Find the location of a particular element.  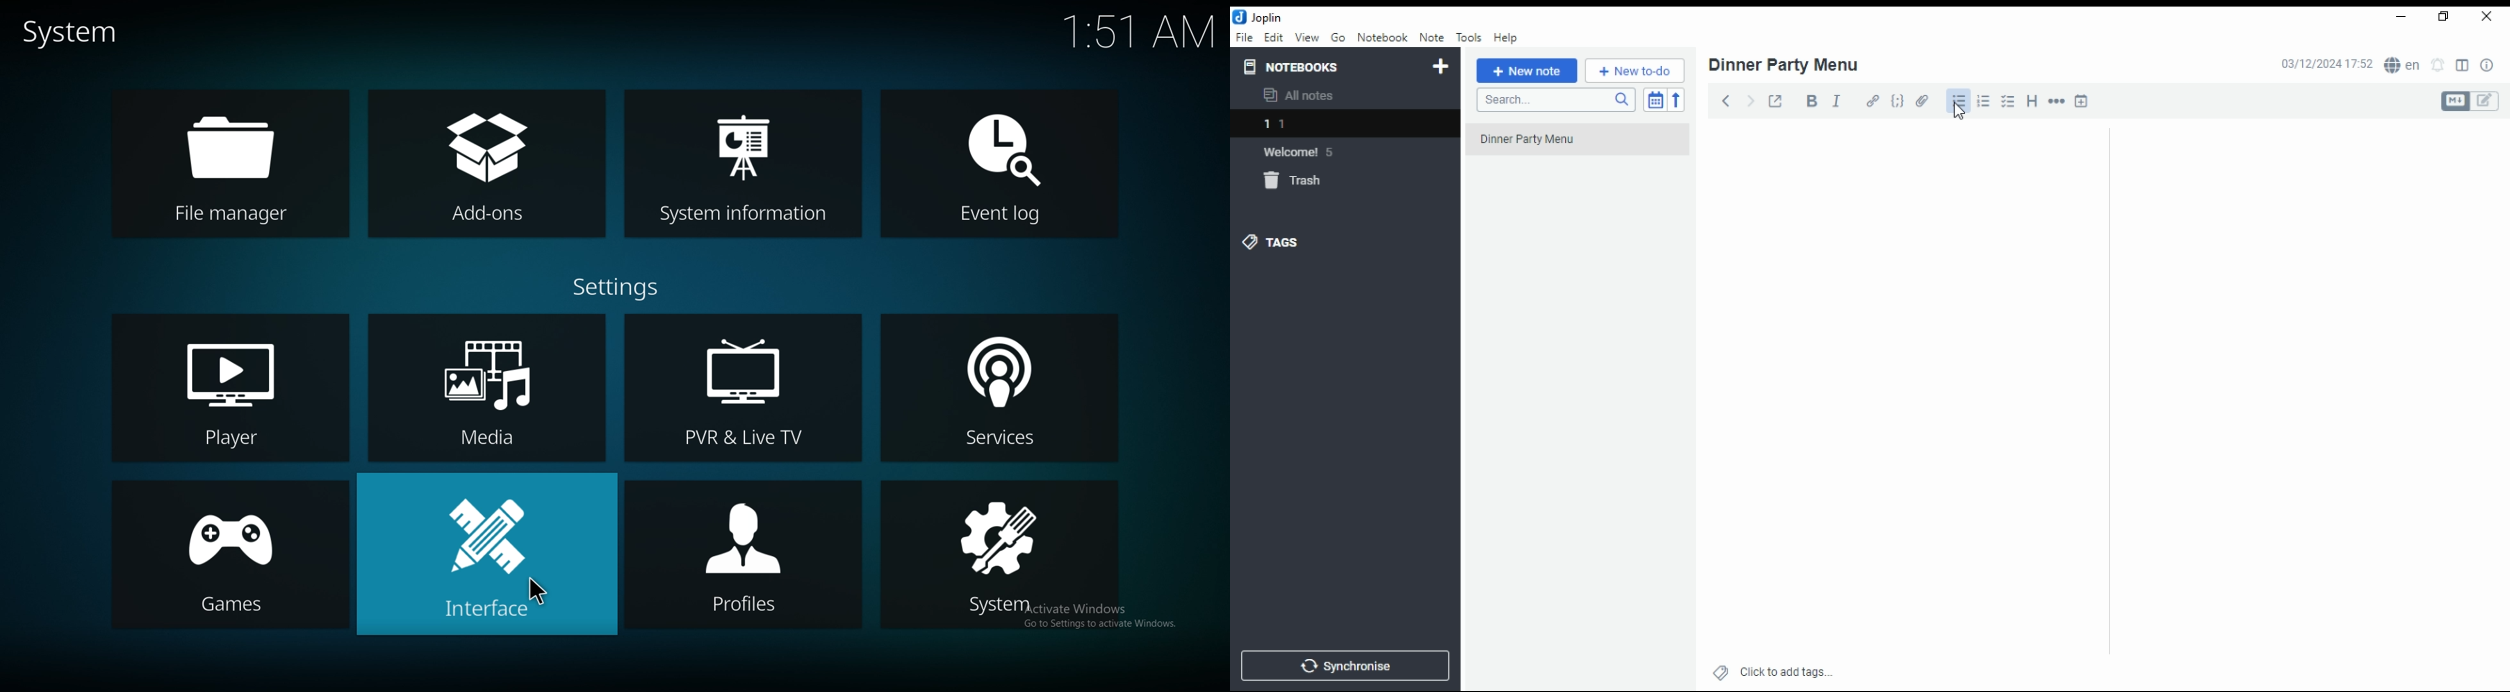

joplin is located at coordinates (1259, 17).